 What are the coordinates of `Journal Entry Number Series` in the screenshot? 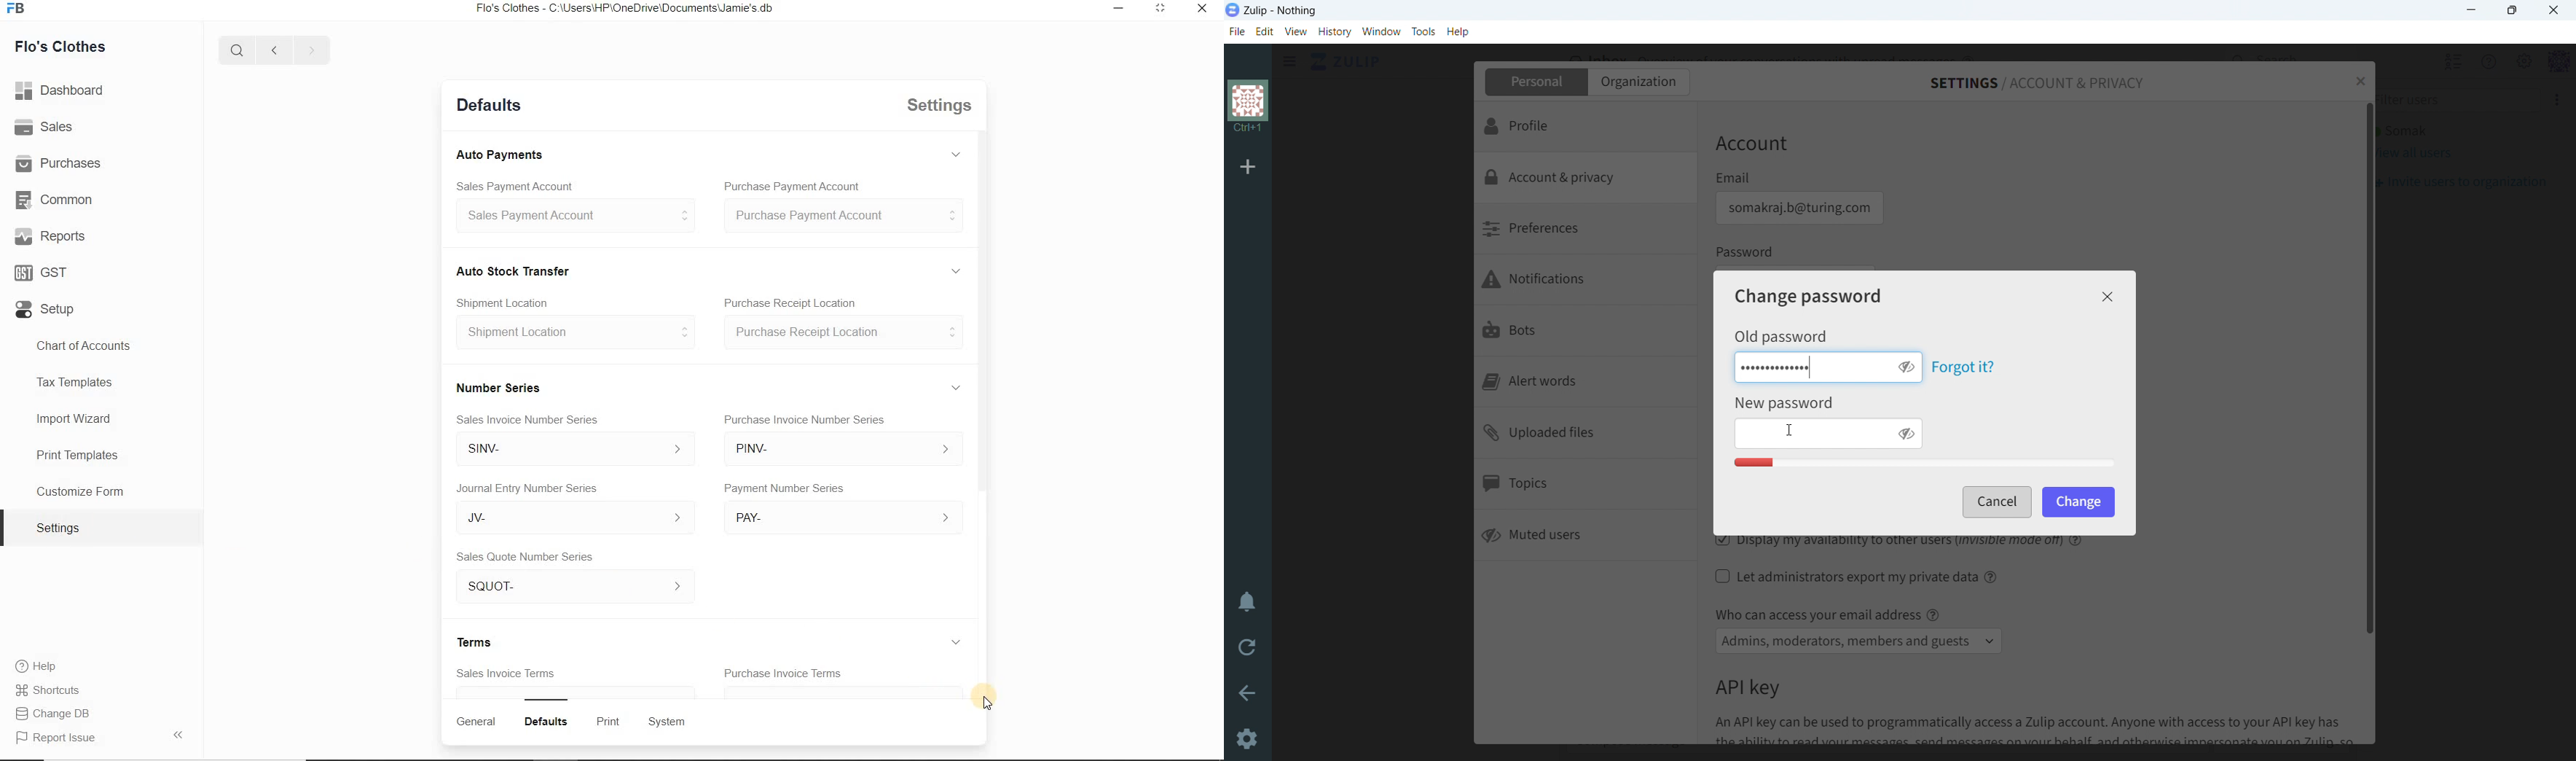 It's located at (527, 486).